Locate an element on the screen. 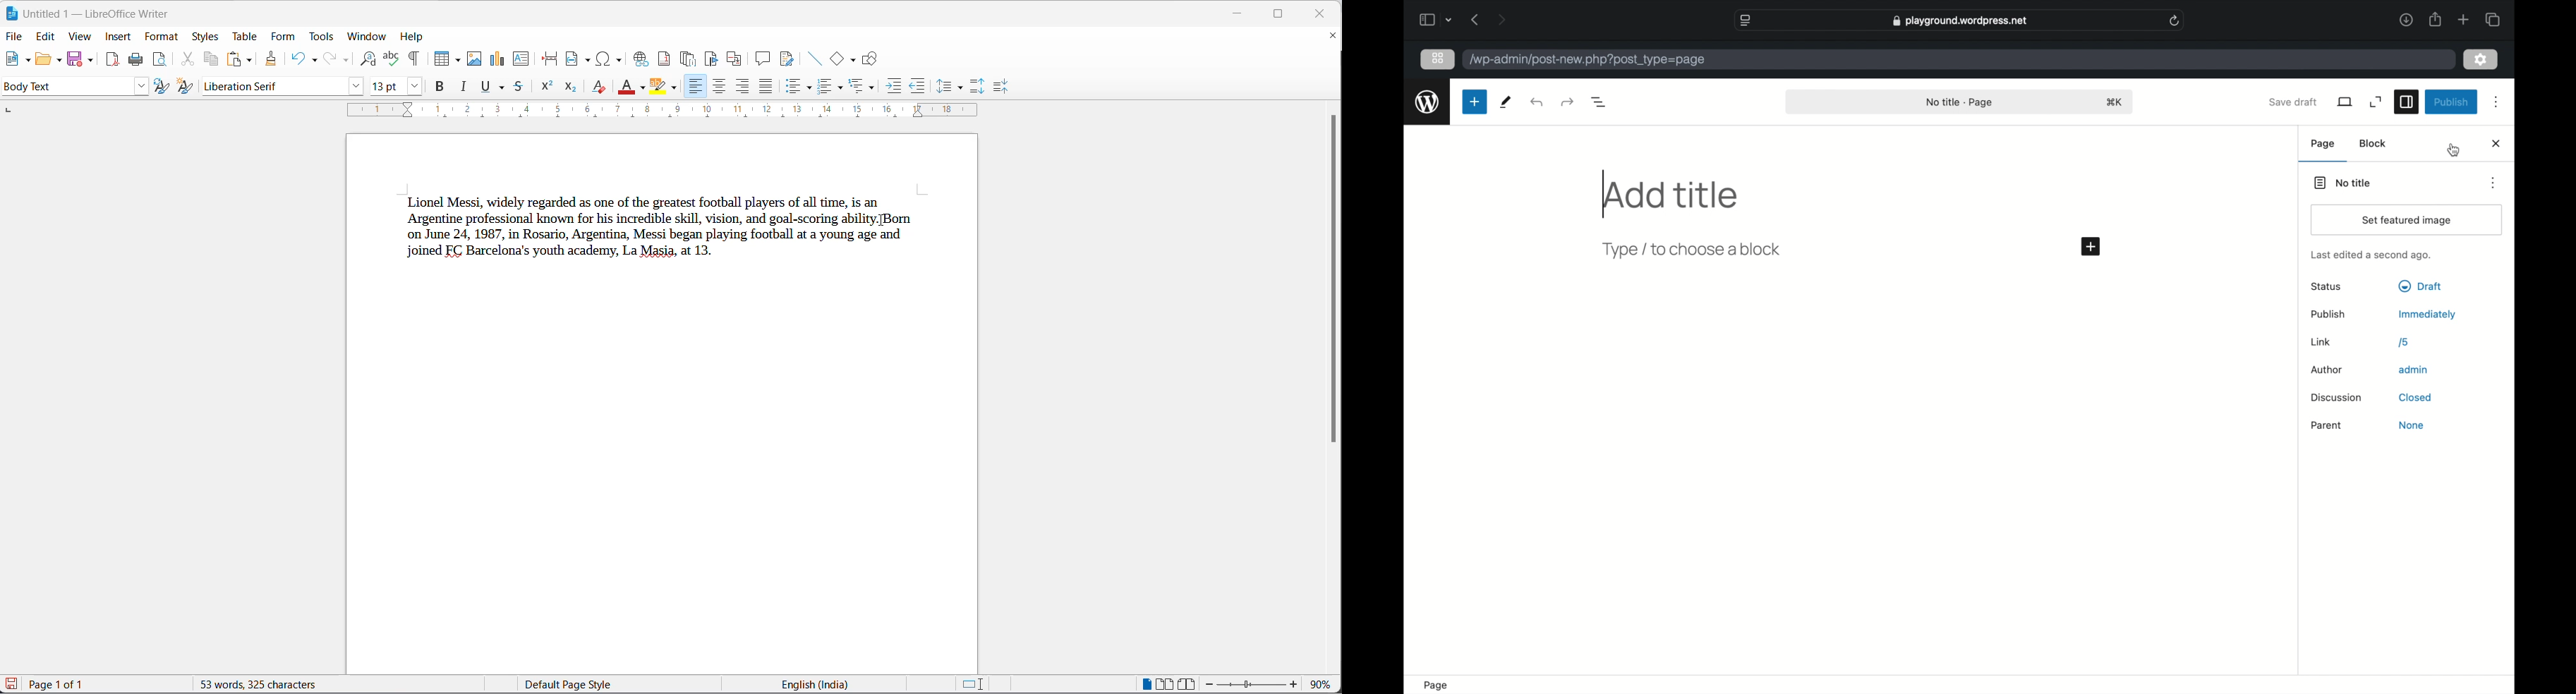 This screenshot has height=700, width=2576. justified is located at coordinates (767, 86).